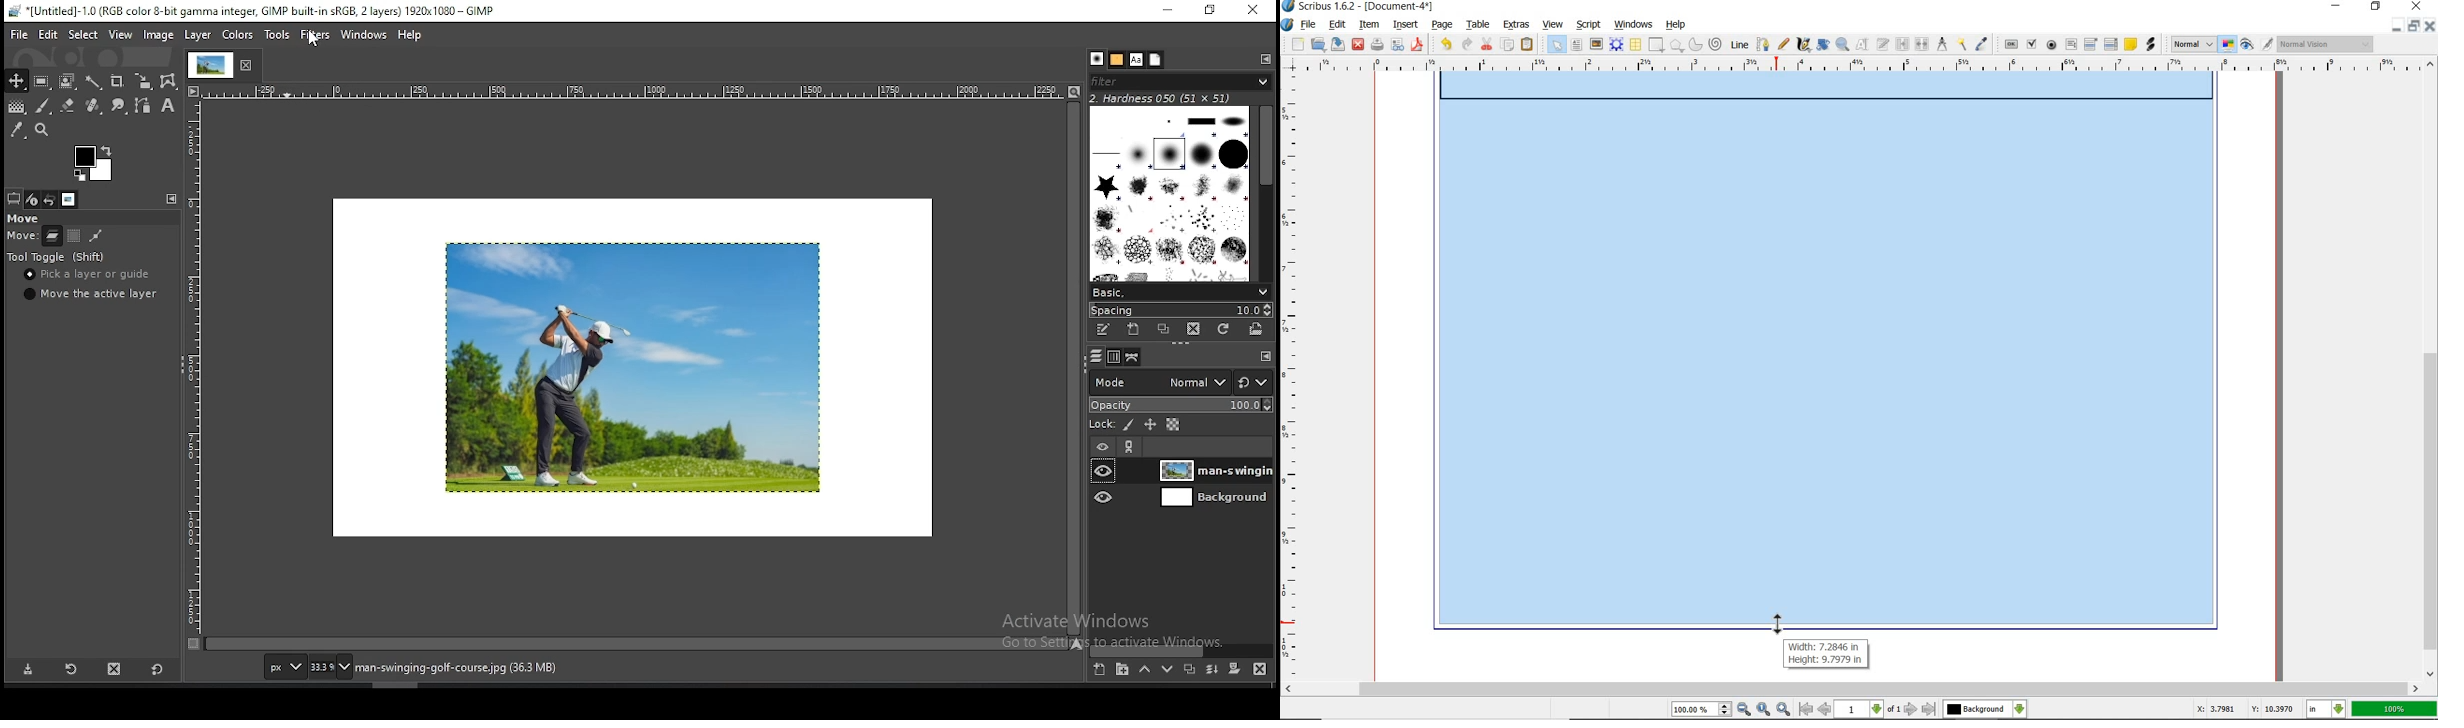  Describe the element at coordinates (1319, 45) in the screenshot. I see `open` at that location.